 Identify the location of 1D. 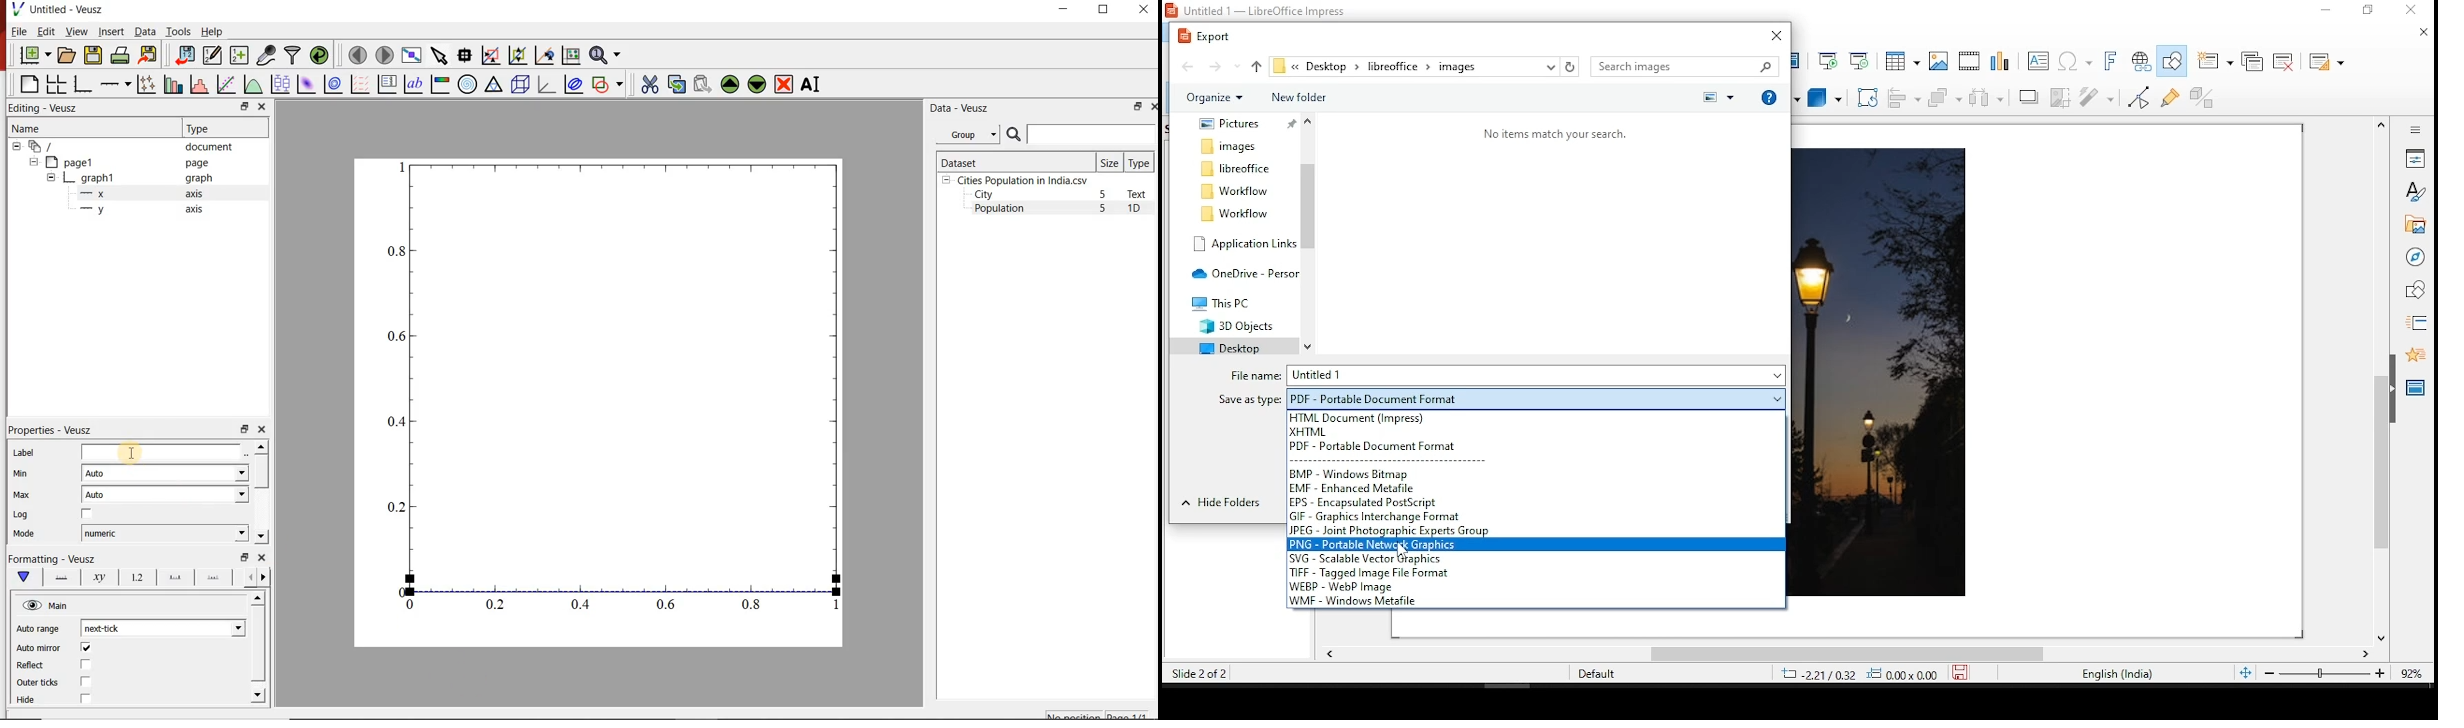
(1140, 210).